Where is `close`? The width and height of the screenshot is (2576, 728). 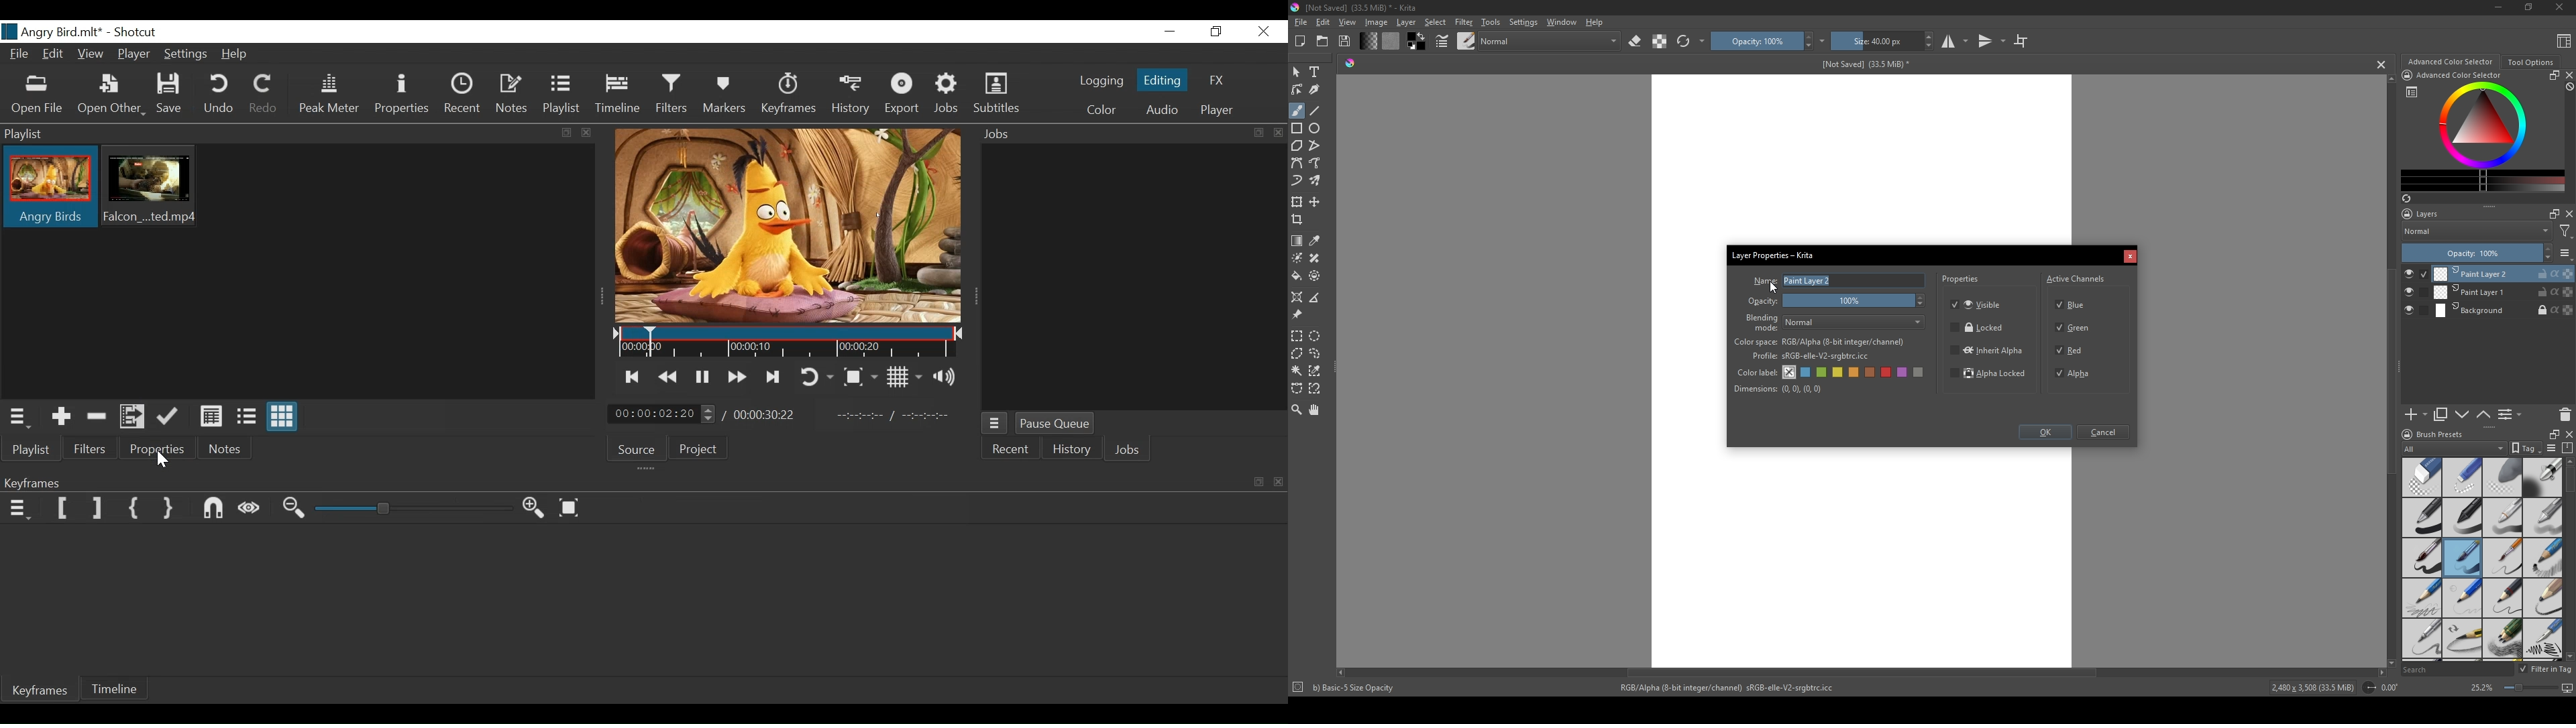
close is located at coordinates (2568, 434).